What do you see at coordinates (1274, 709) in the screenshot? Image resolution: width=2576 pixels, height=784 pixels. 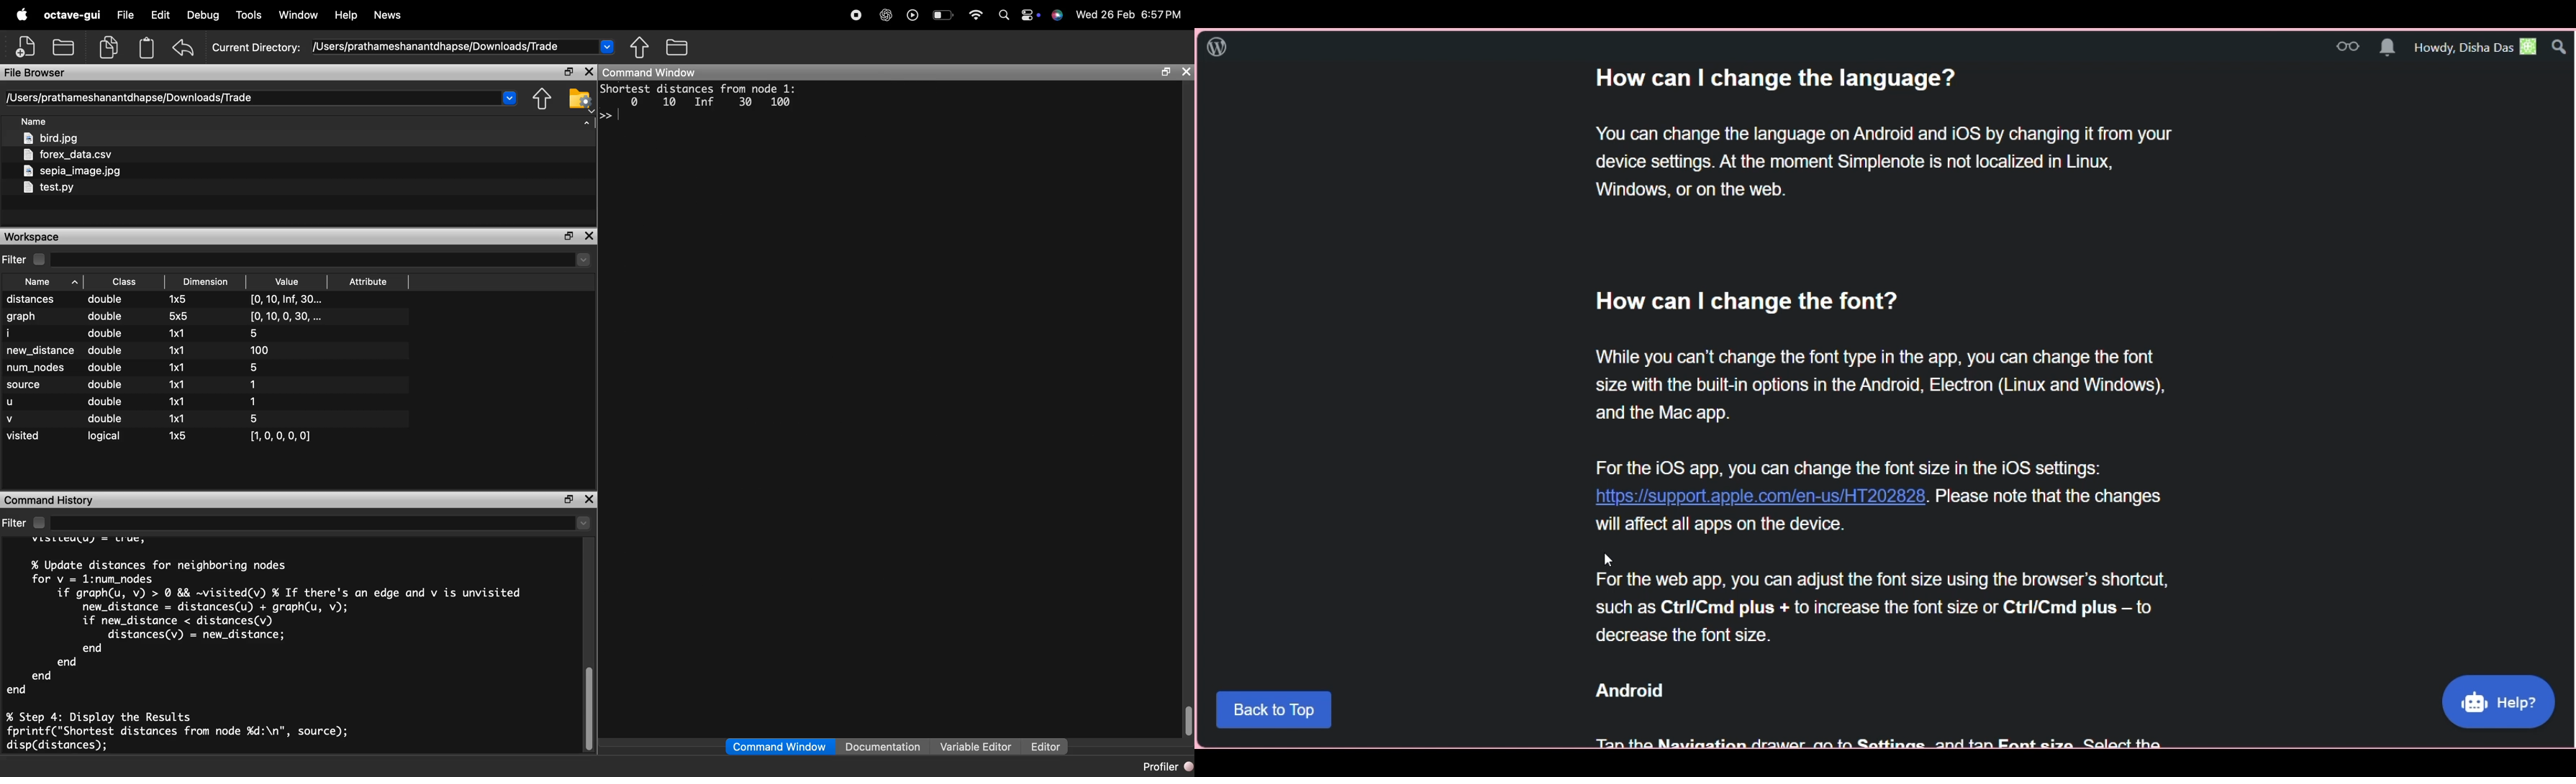 I see `back to top` at bounding box center [1274, 709].